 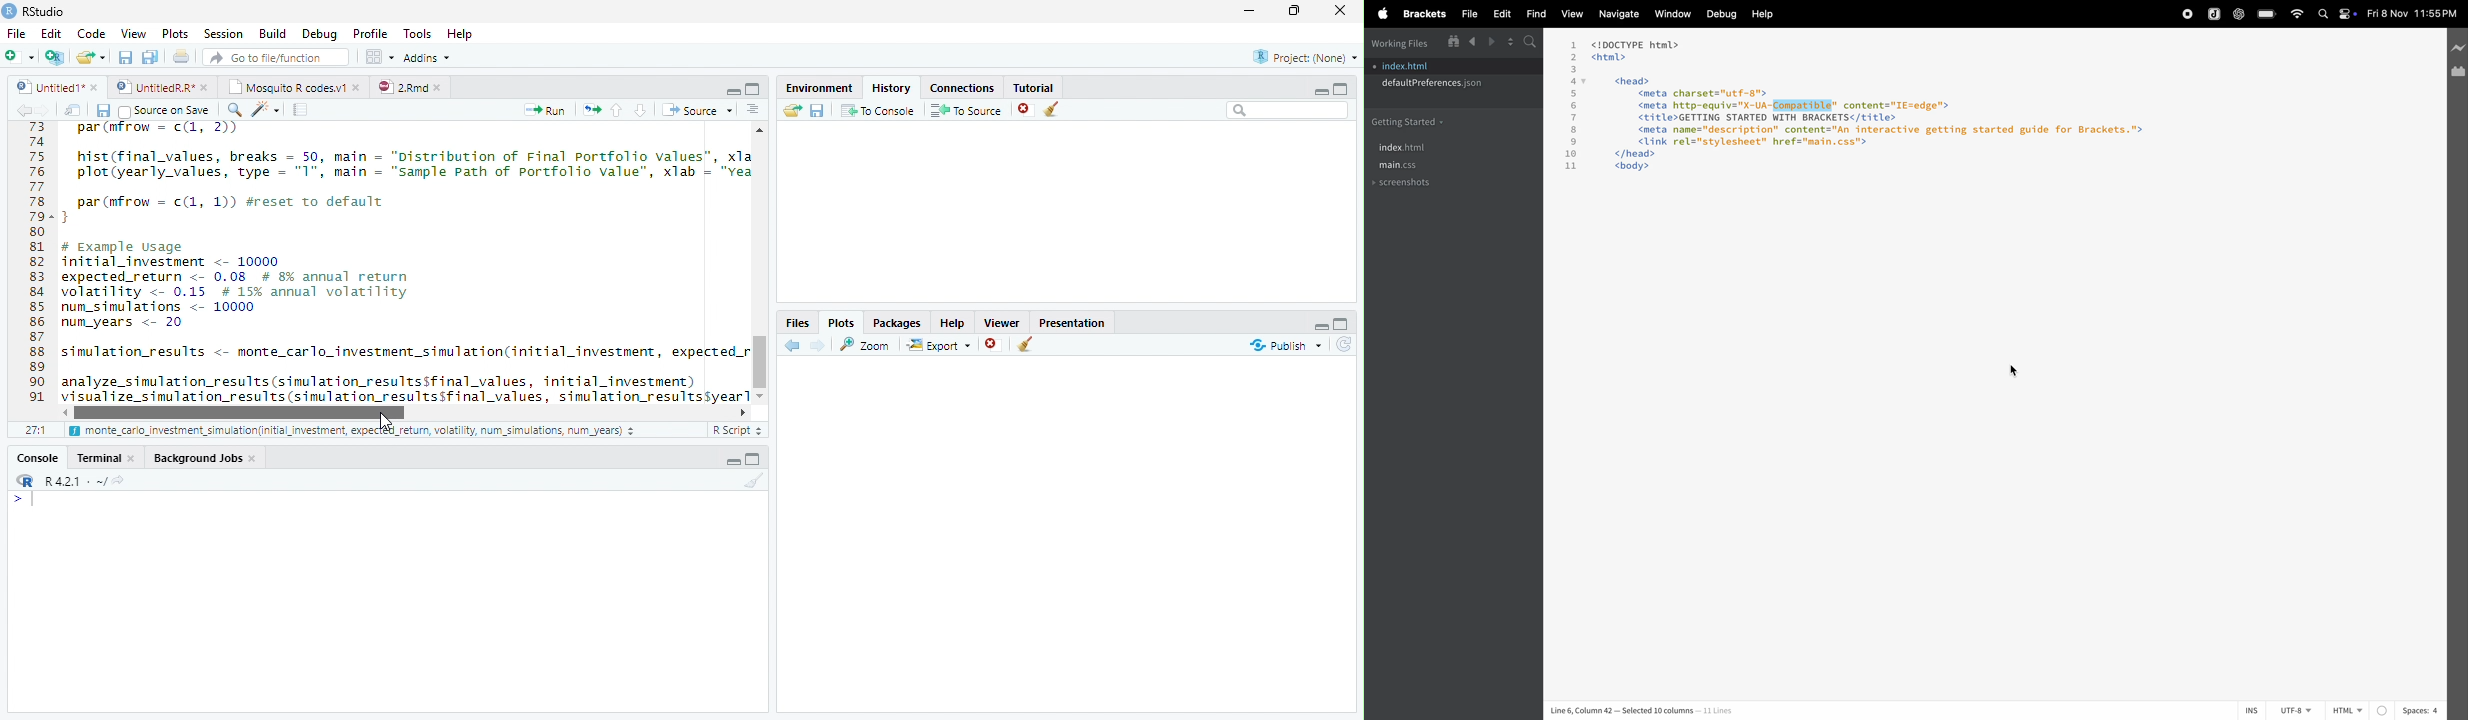 What do you see at coordinates (754, 88) in the screenshot?
I see `Full Height` at bounding box center [754, 88].